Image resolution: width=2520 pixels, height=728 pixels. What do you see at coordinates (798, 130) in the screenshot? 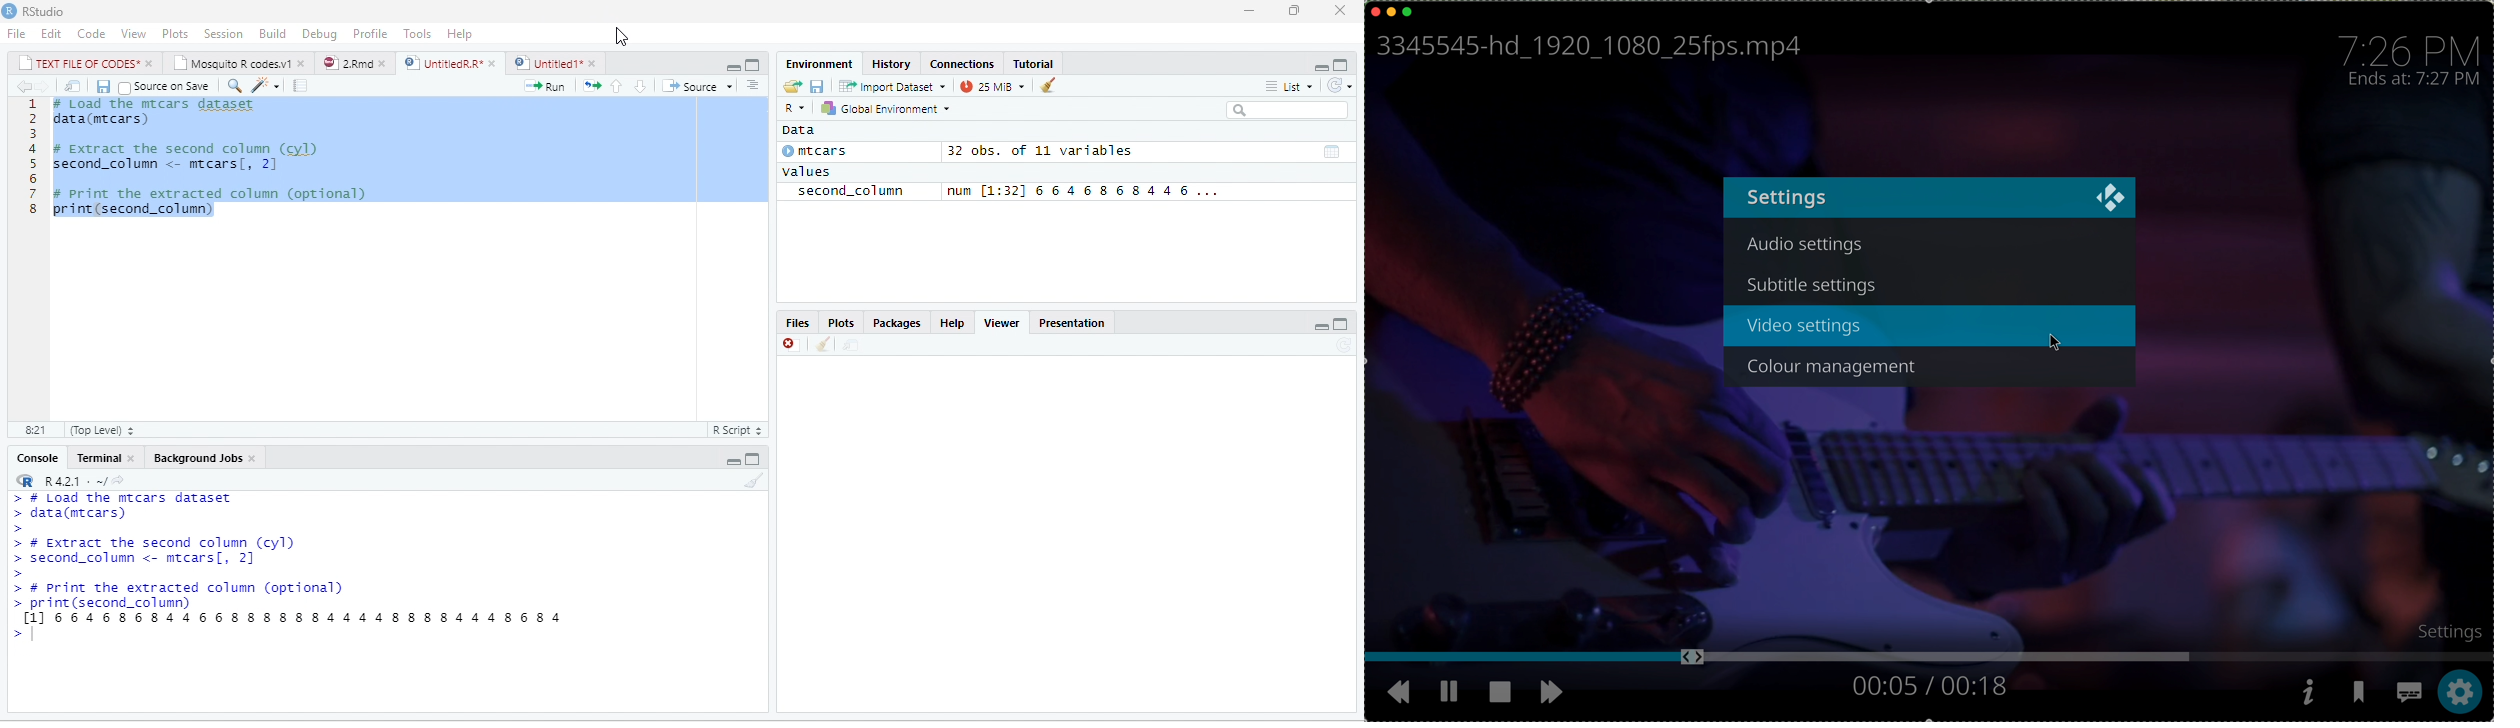
I see `data` at bounding box center [798, 130].